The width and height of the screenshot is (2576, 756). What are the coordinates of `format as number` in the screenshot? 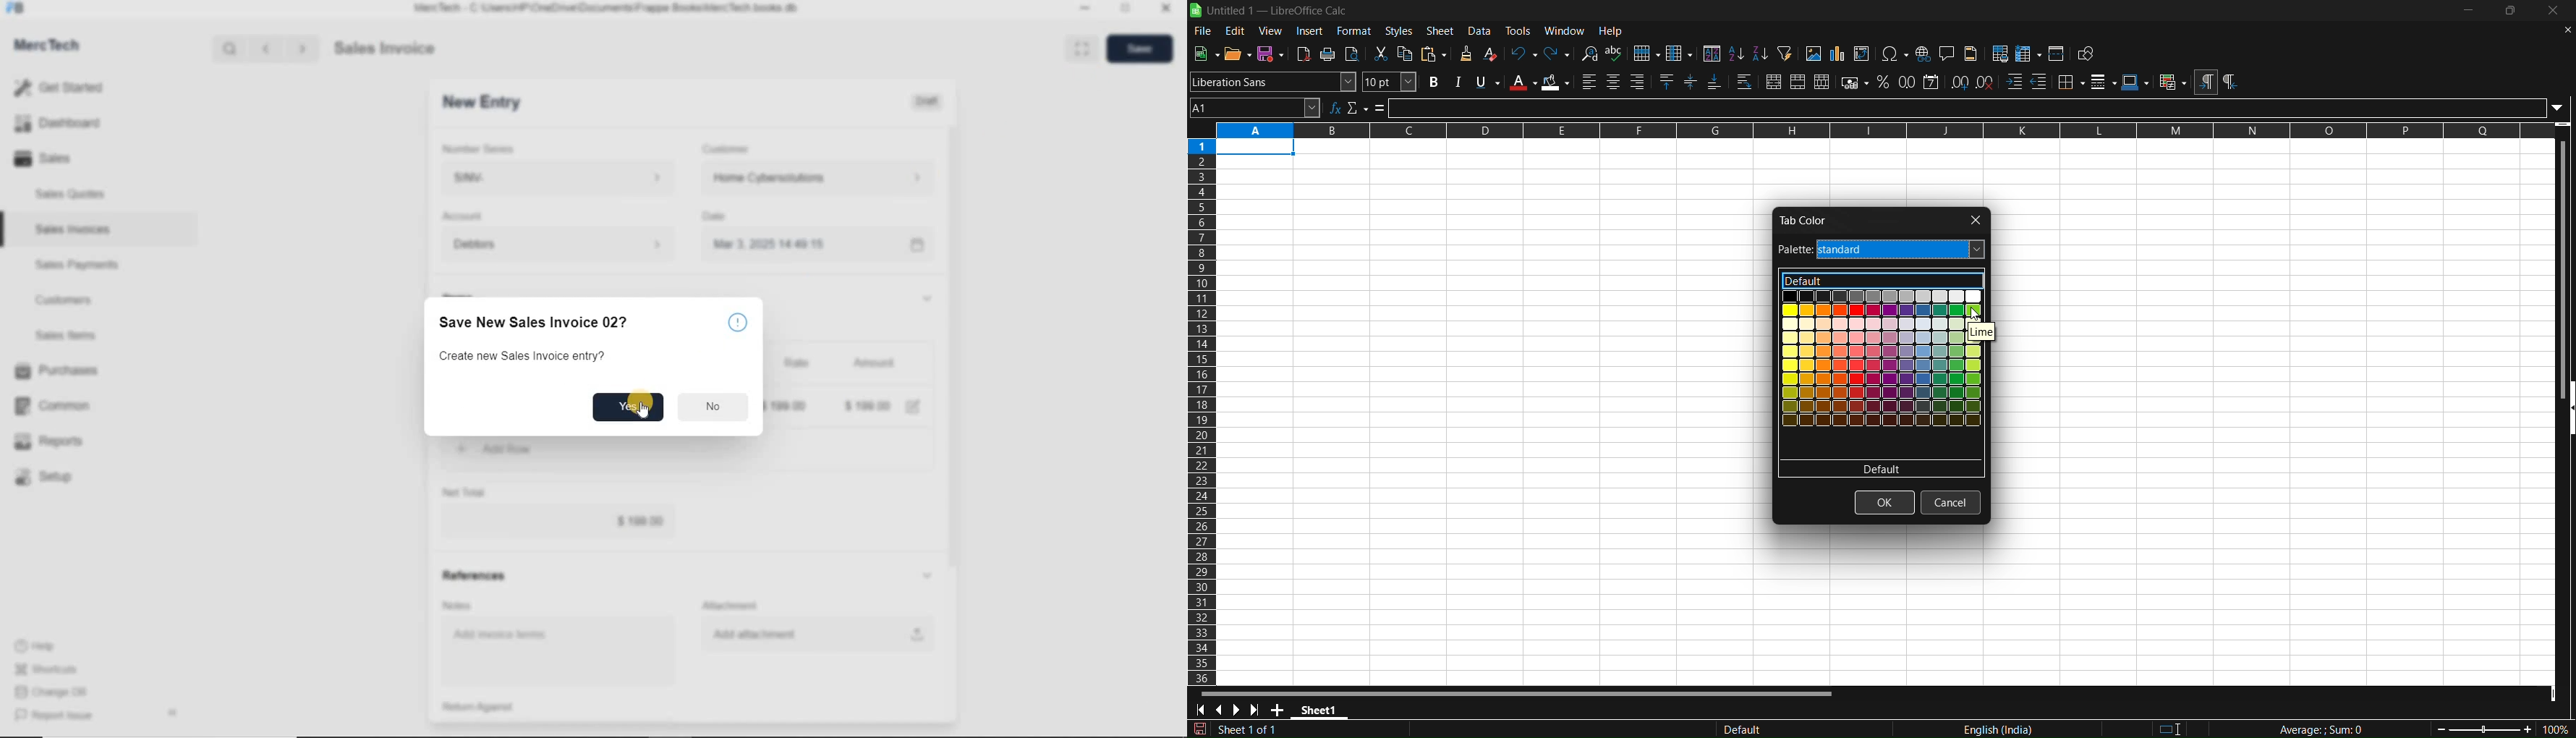 It's located at (1908, 82).